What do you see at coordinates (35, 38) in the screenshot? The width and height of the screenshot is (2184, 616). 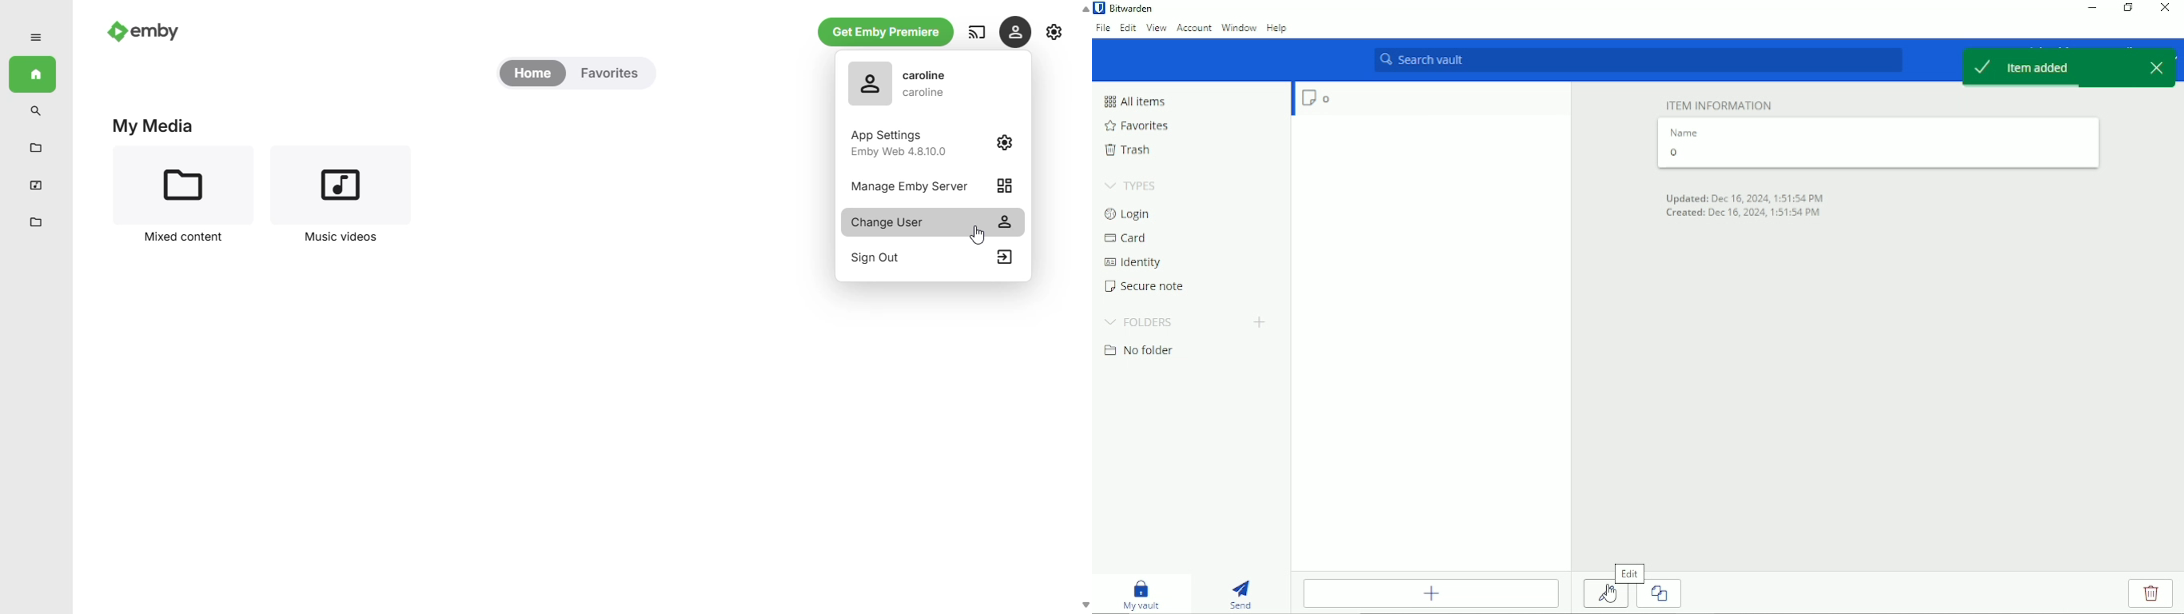 I see `expand` at bounding box center [35, 38].